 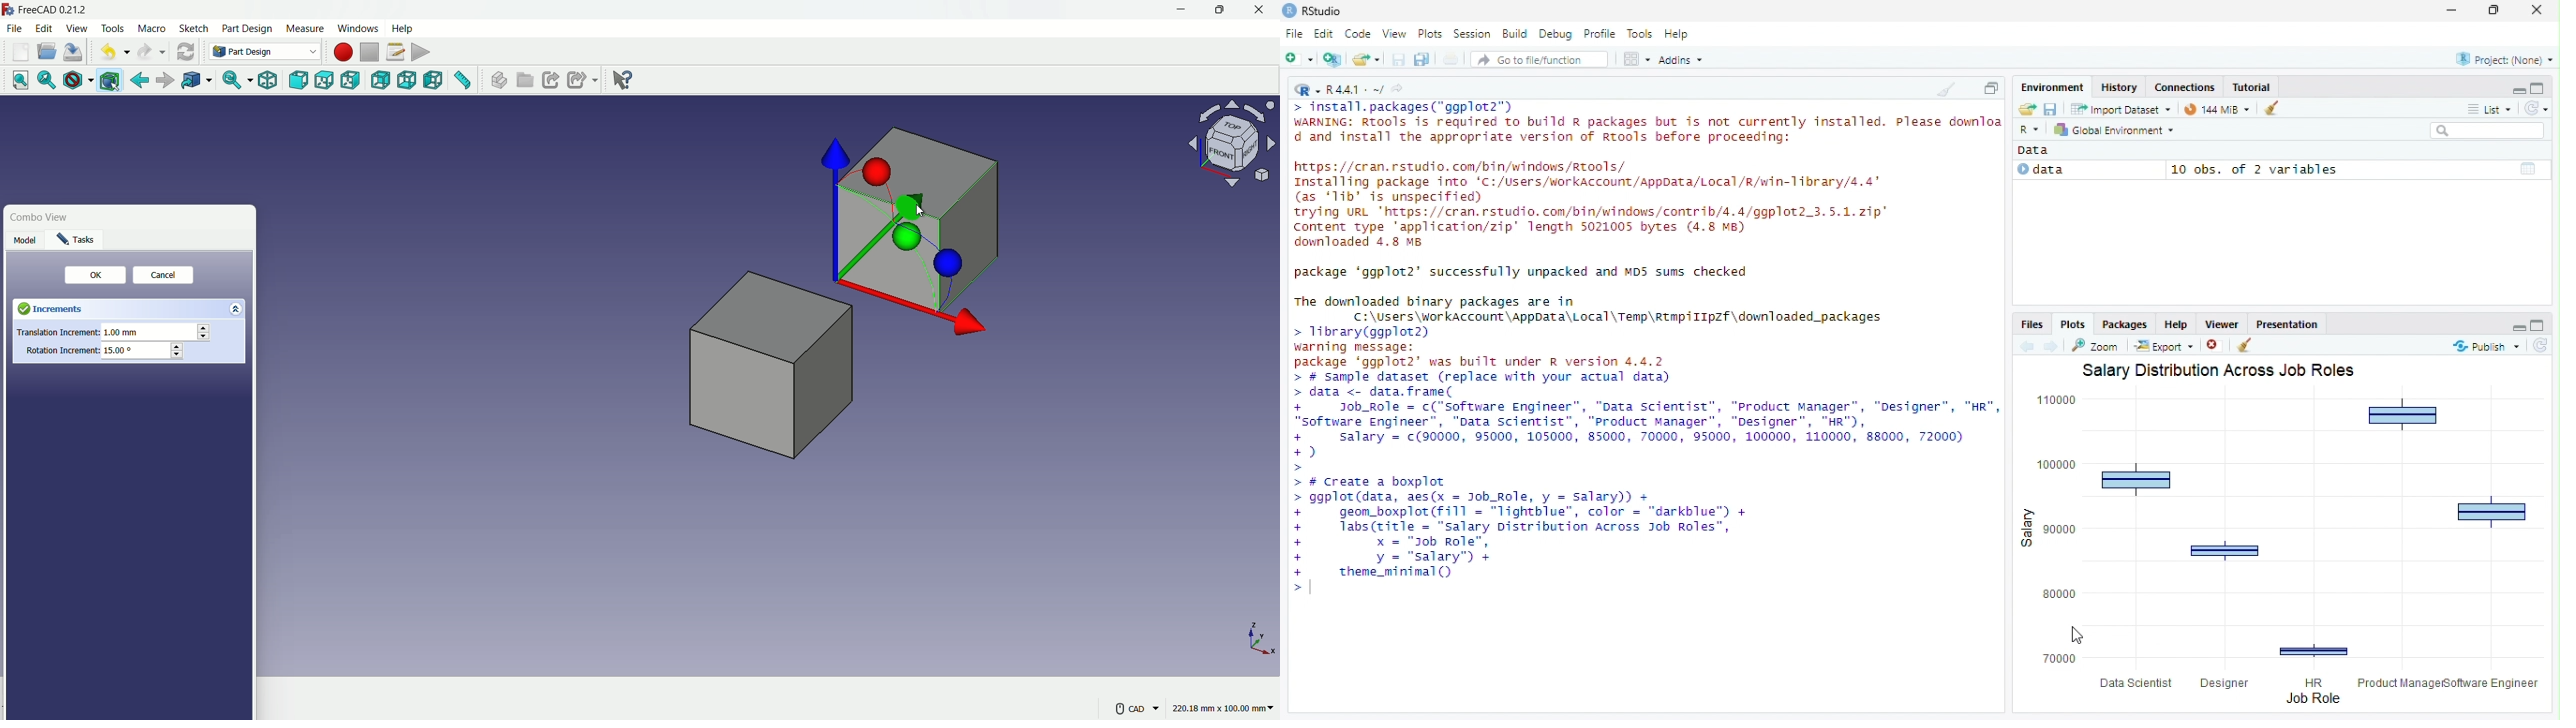 I want to click on previous topic, so click(x=2025, y=347).